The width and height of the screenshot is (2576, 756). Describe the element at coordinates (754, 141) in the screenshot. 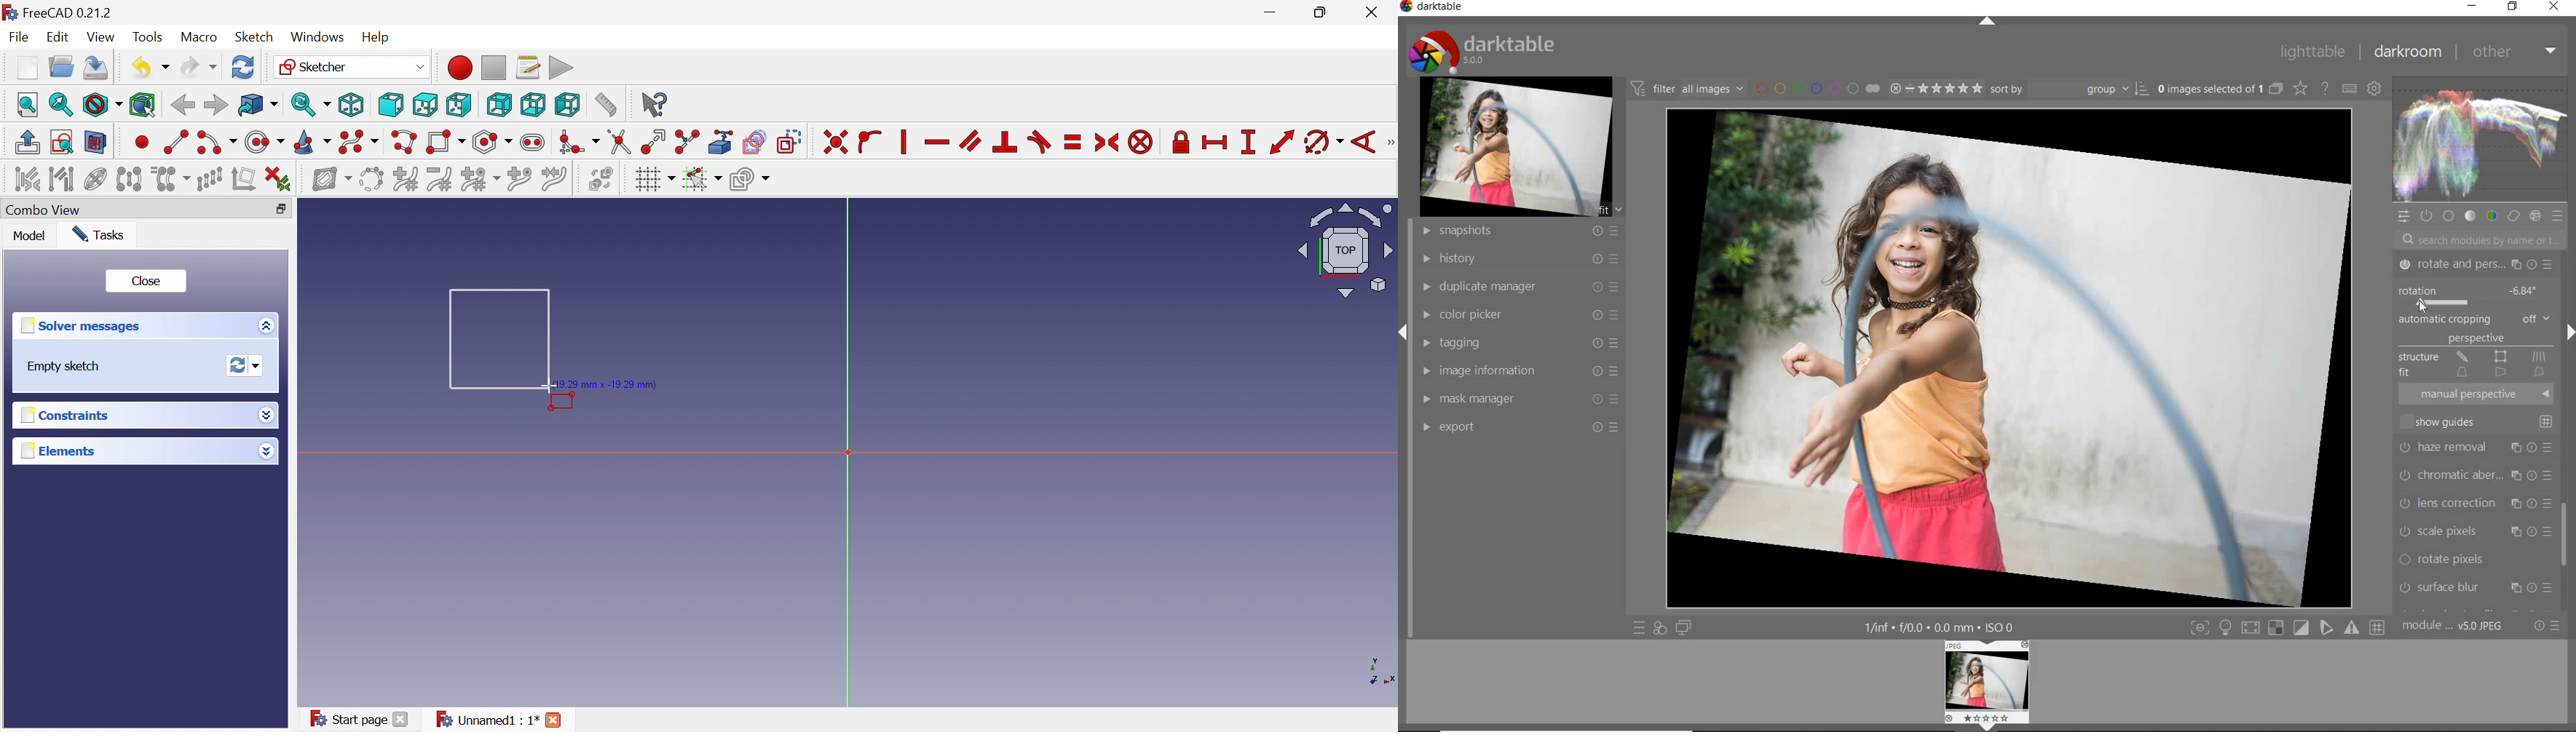

I see `Create carbon copy` at that location.